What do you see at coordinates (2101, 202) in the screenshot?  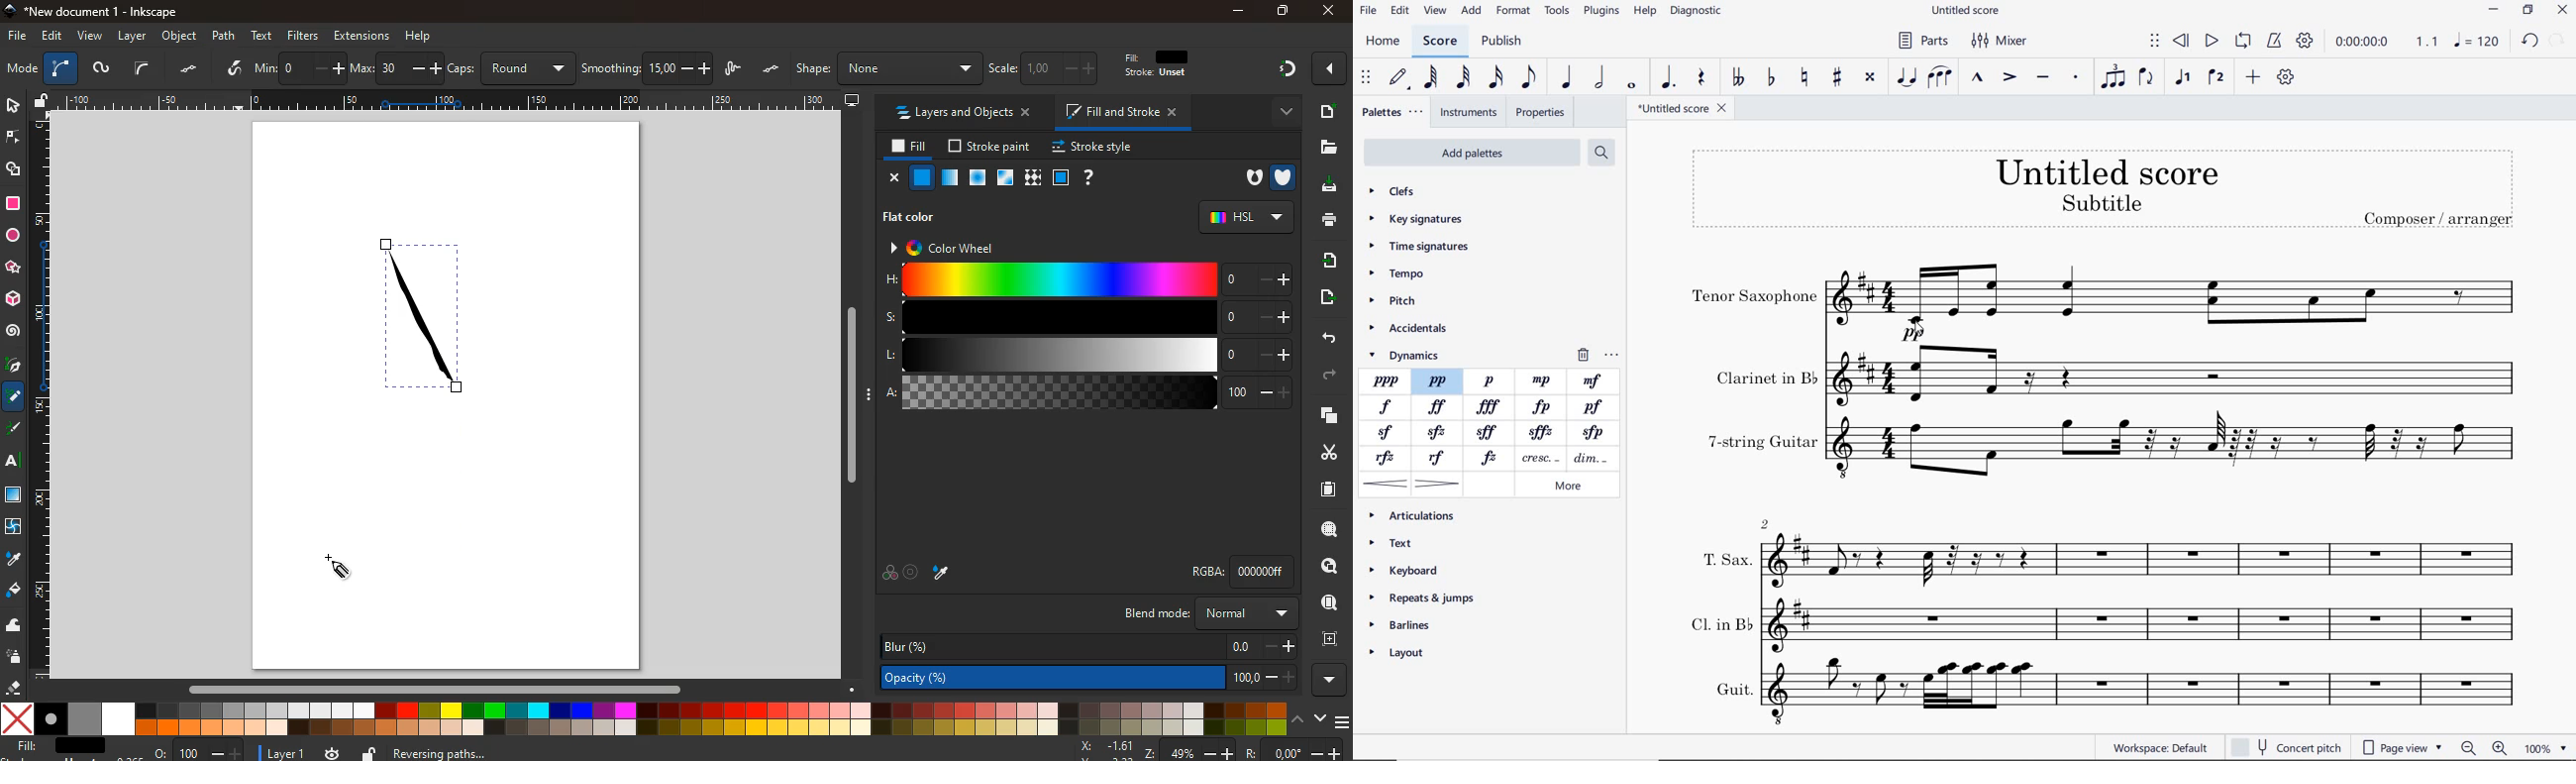 I see `text` at bounding box center [2101, 202].